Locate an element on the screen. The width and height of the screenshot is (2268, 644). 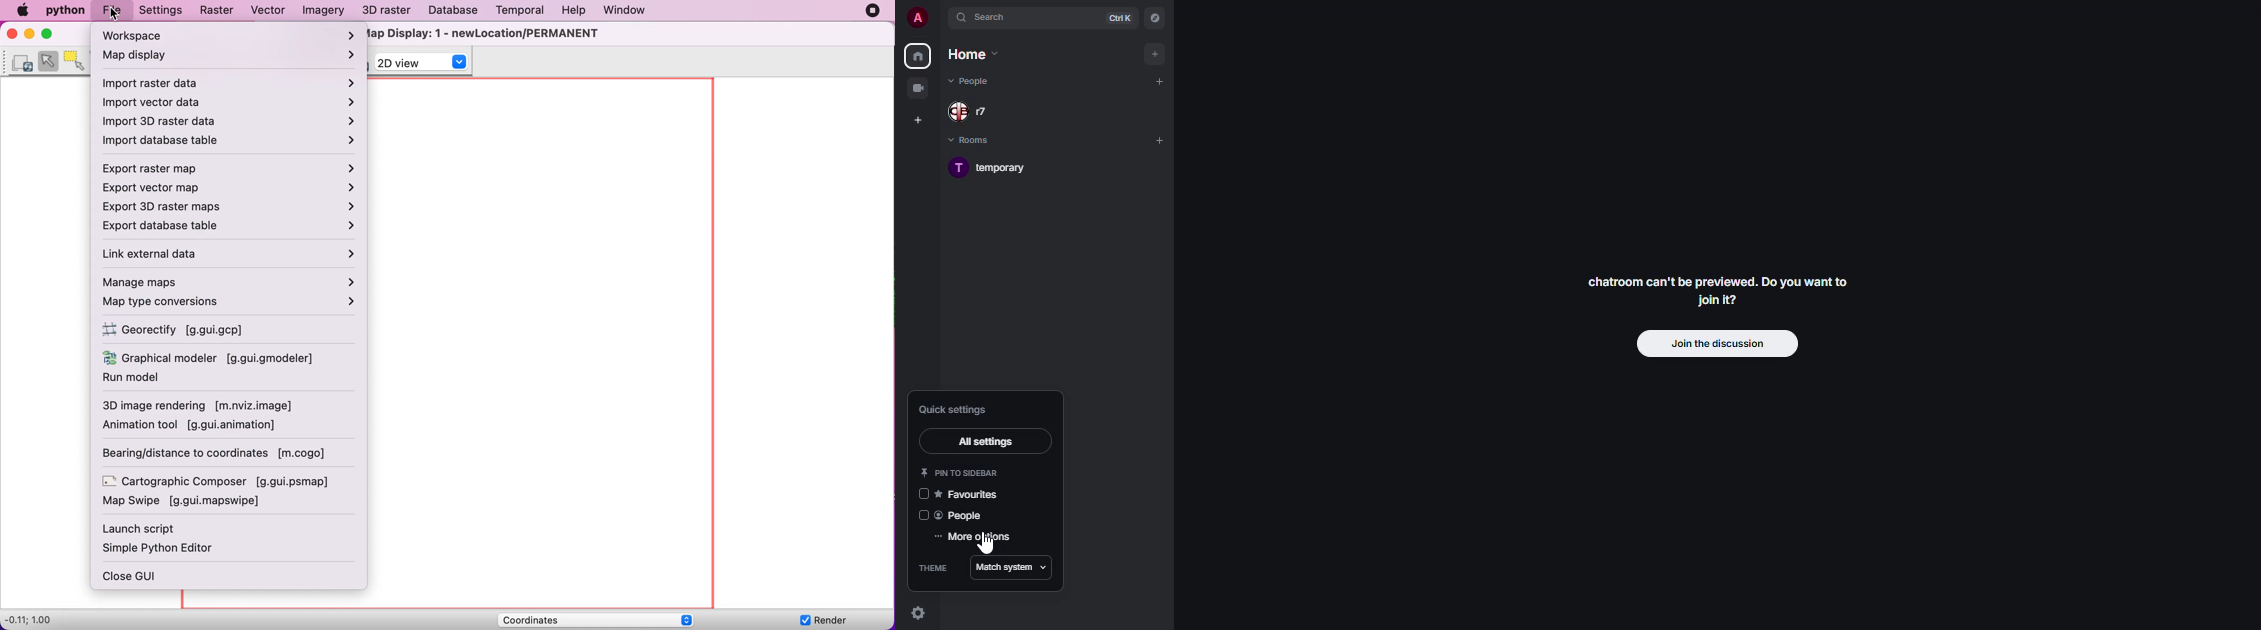
quick settings is located at coordinates (954, 410).